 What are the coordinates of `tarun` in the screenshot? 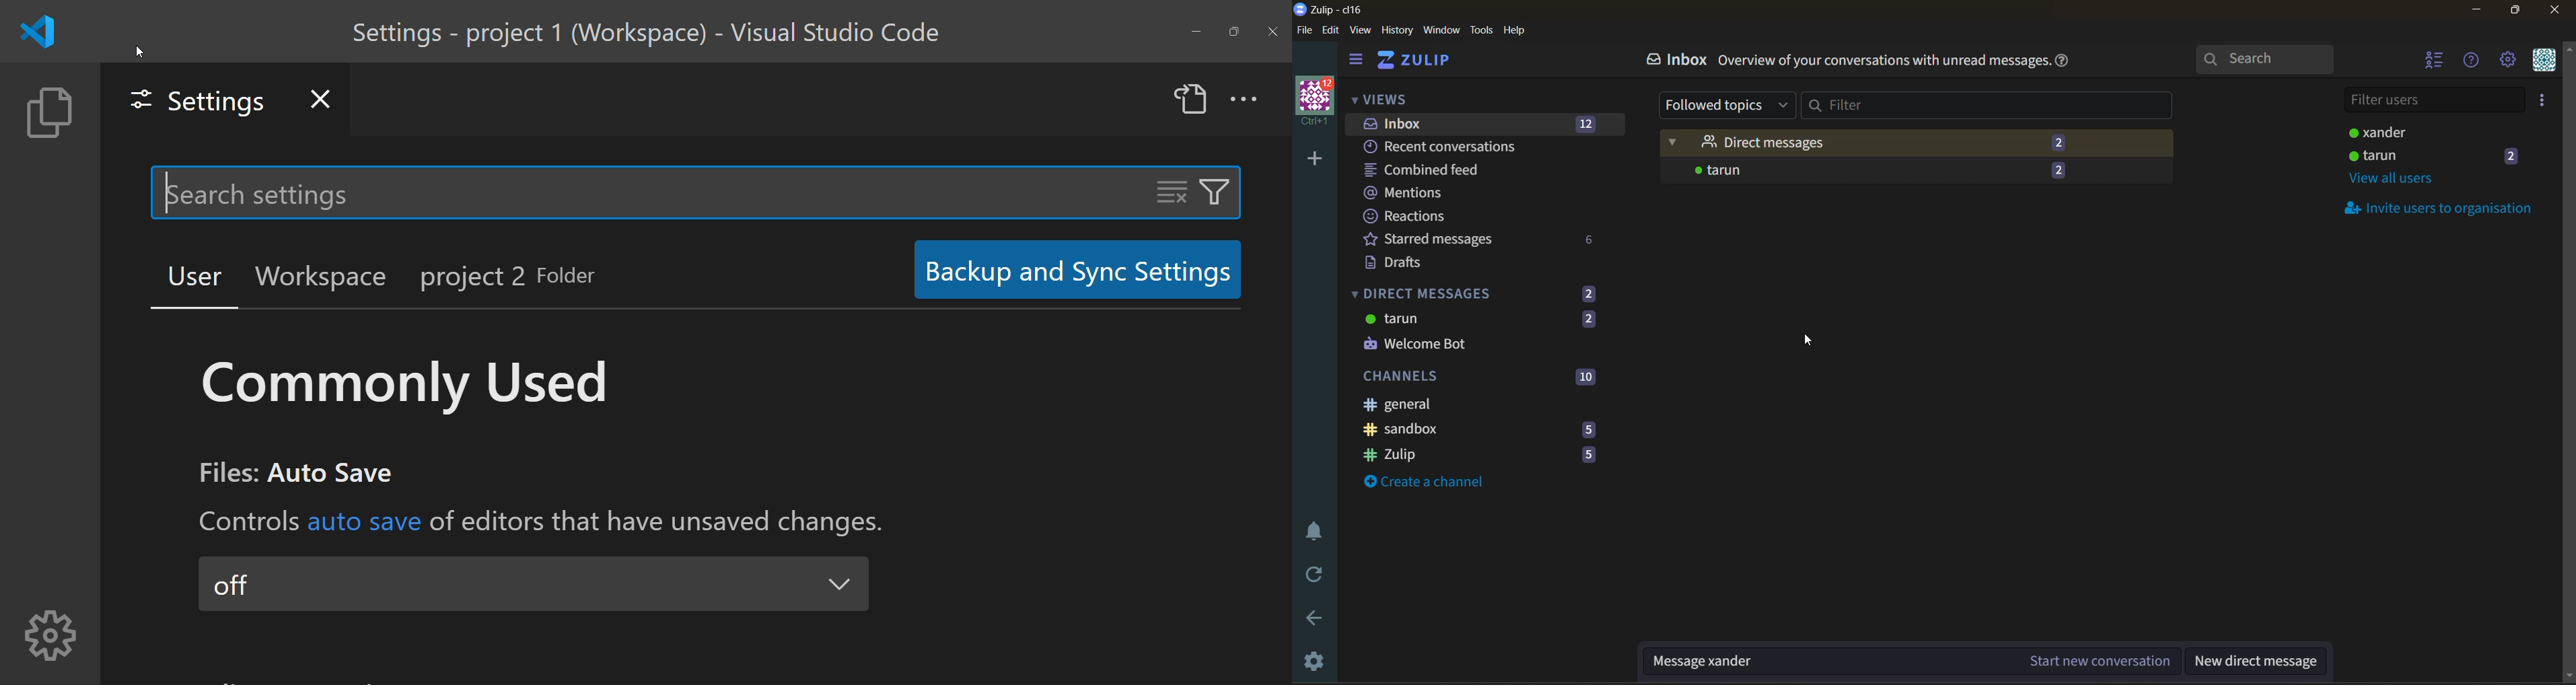 It's located at (1485, 320).